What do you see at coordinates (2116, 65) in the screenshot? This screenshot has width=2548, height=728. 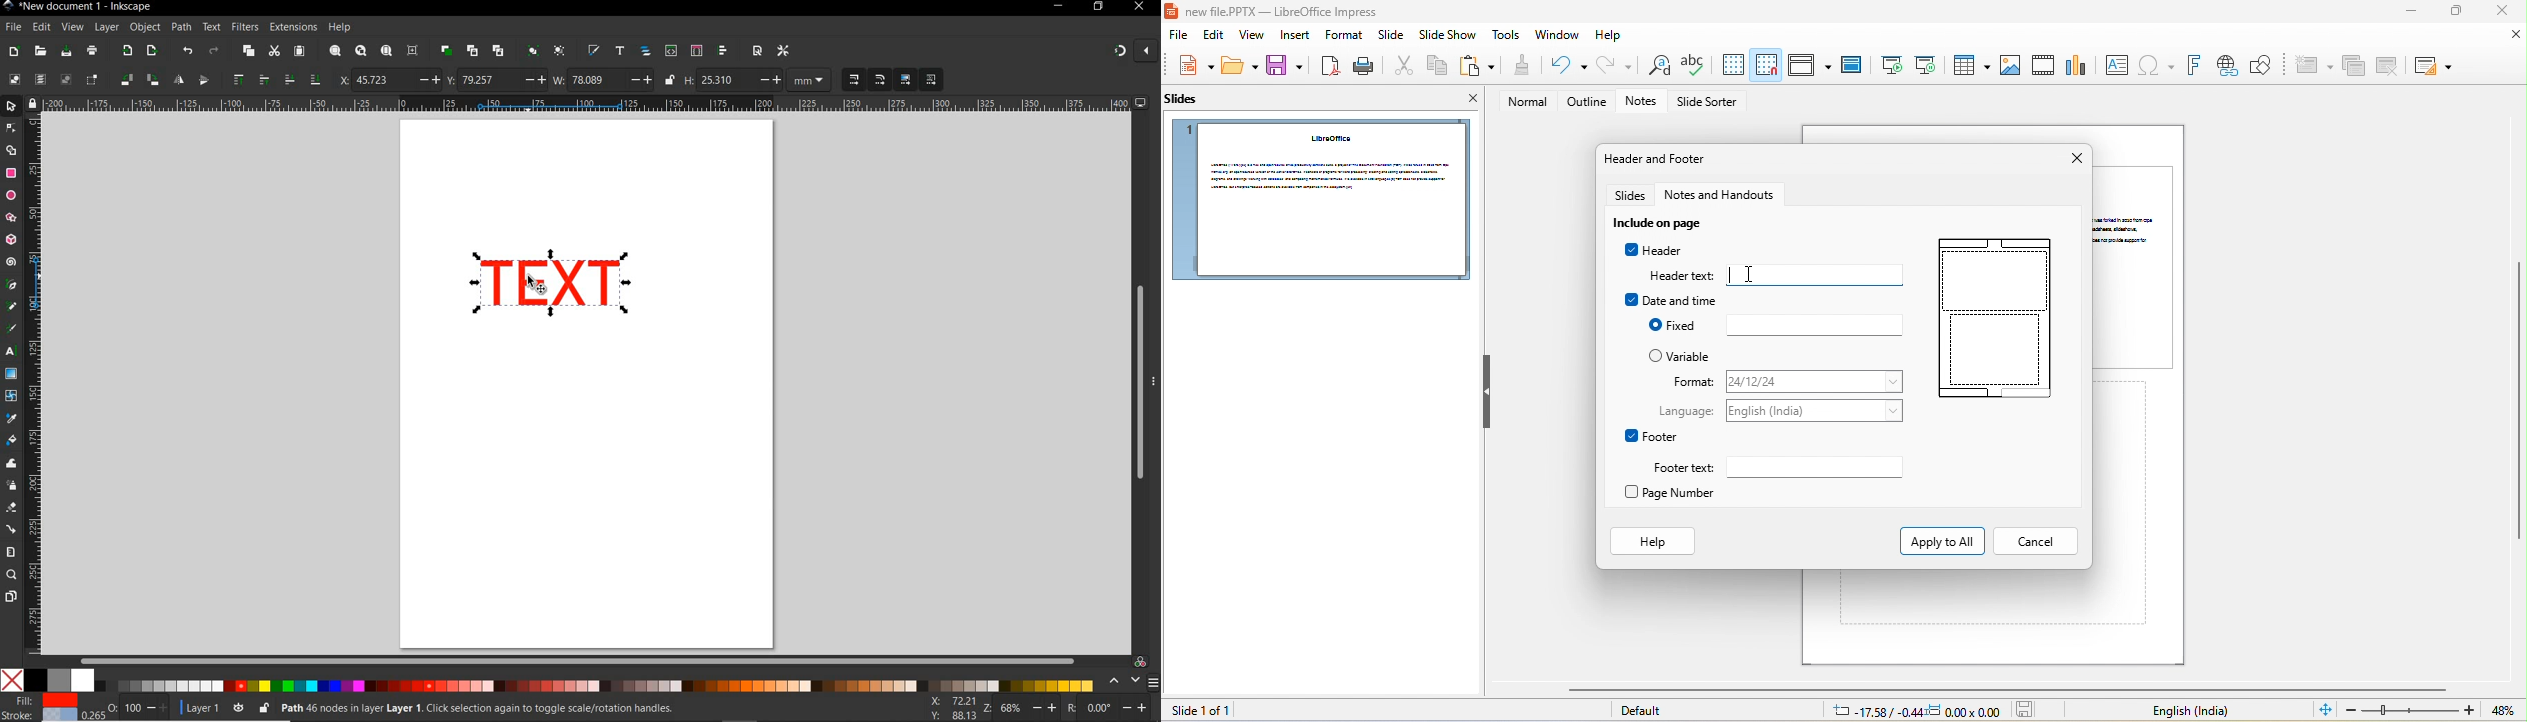 I see `text box` at bounding box center [2116, 65].